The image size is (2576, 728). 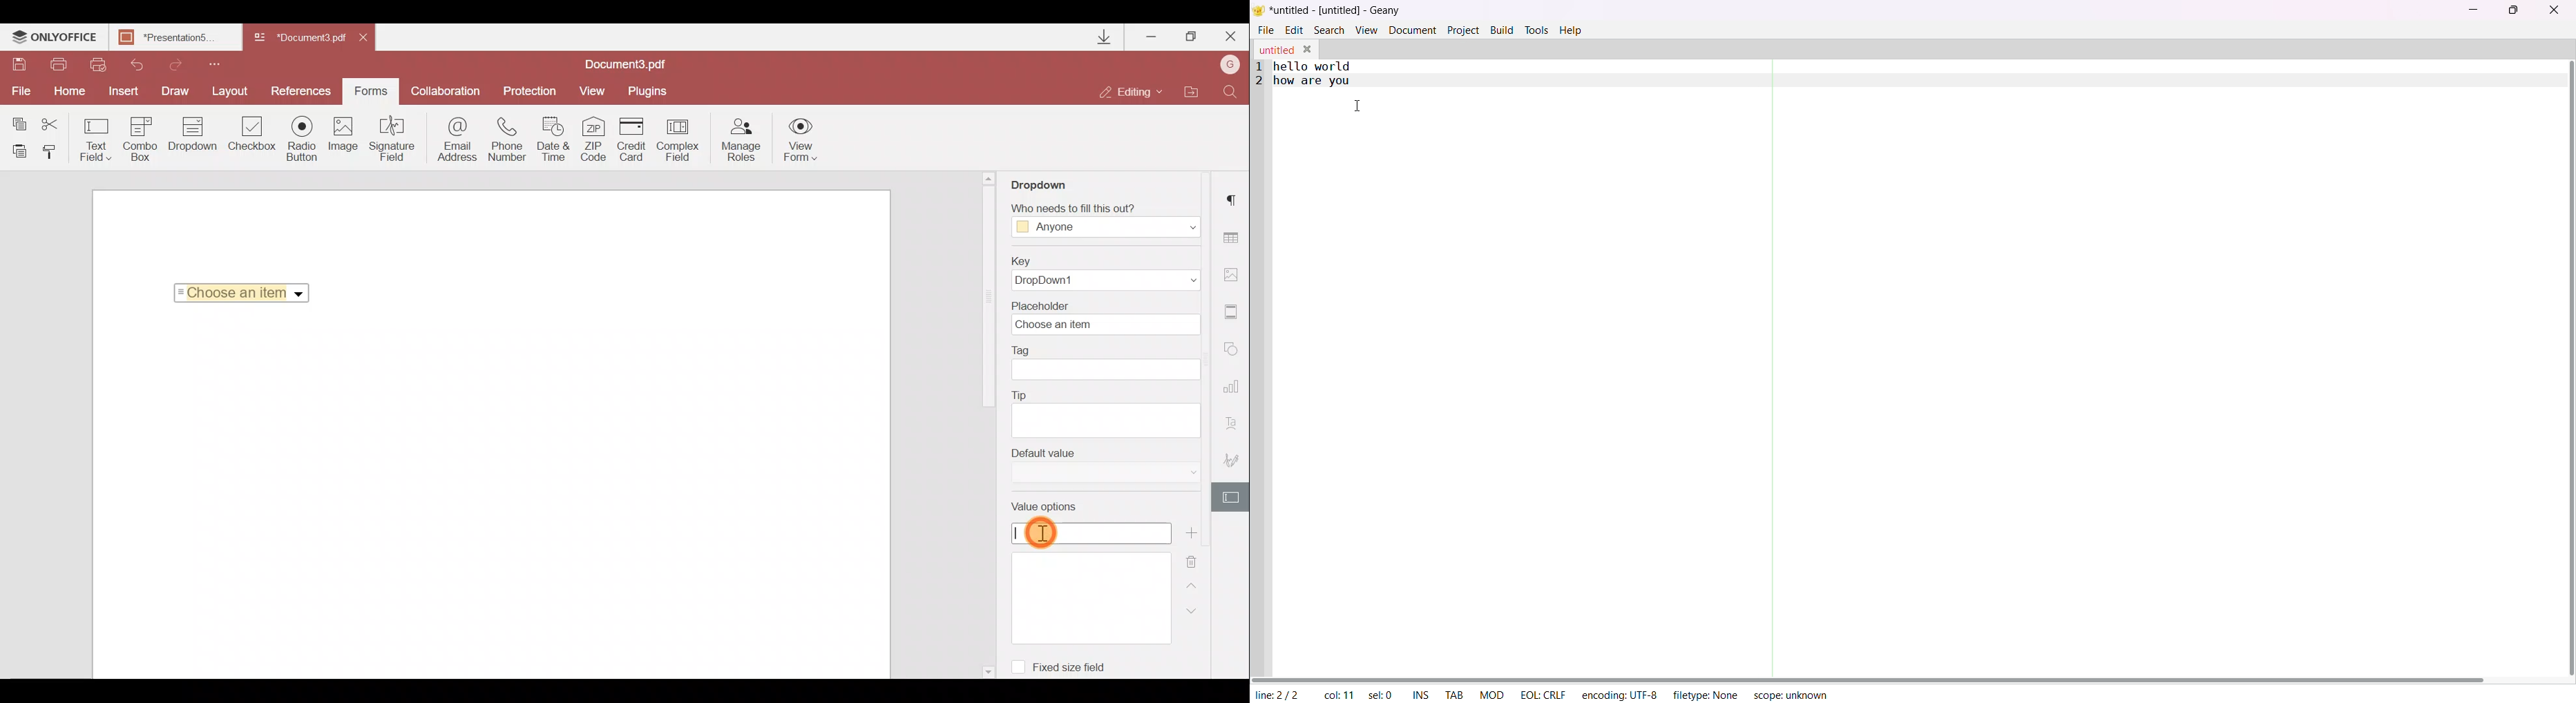 I want to click on Cursor, so click(x=1042, y=530).